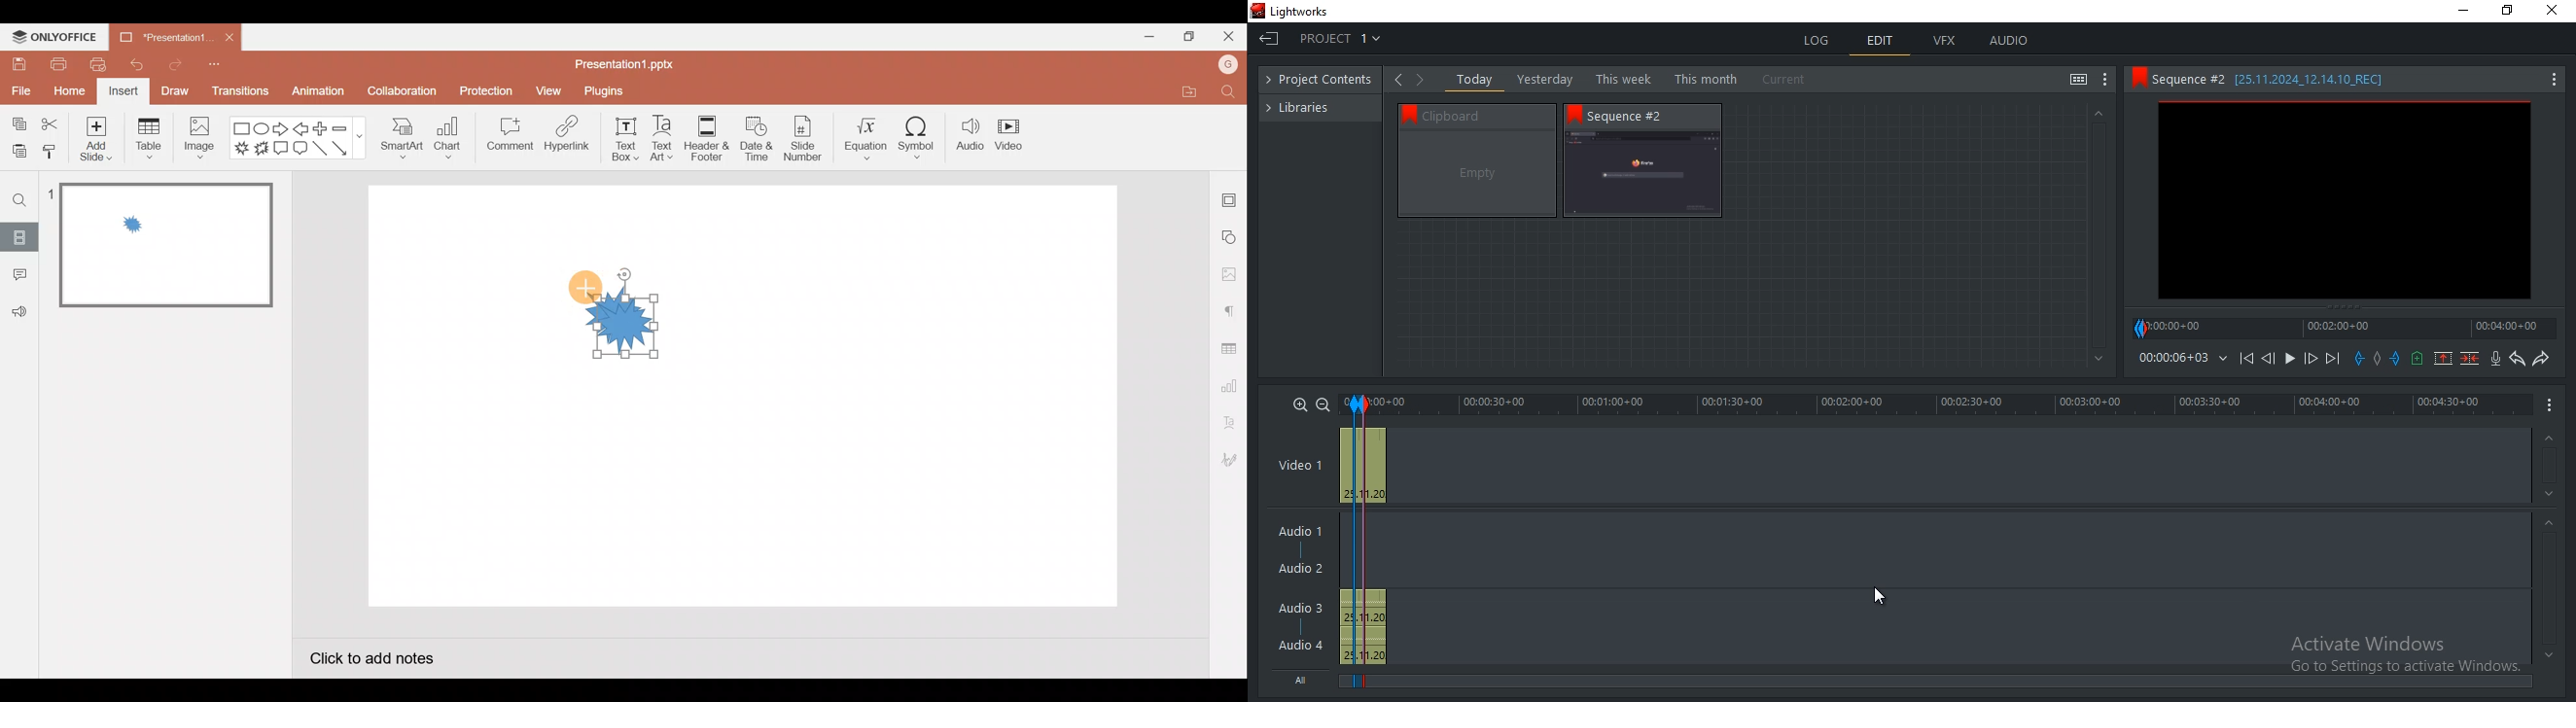 This screenshot has width=2576, height=728. I want to click on Comment, so click(19, 275).